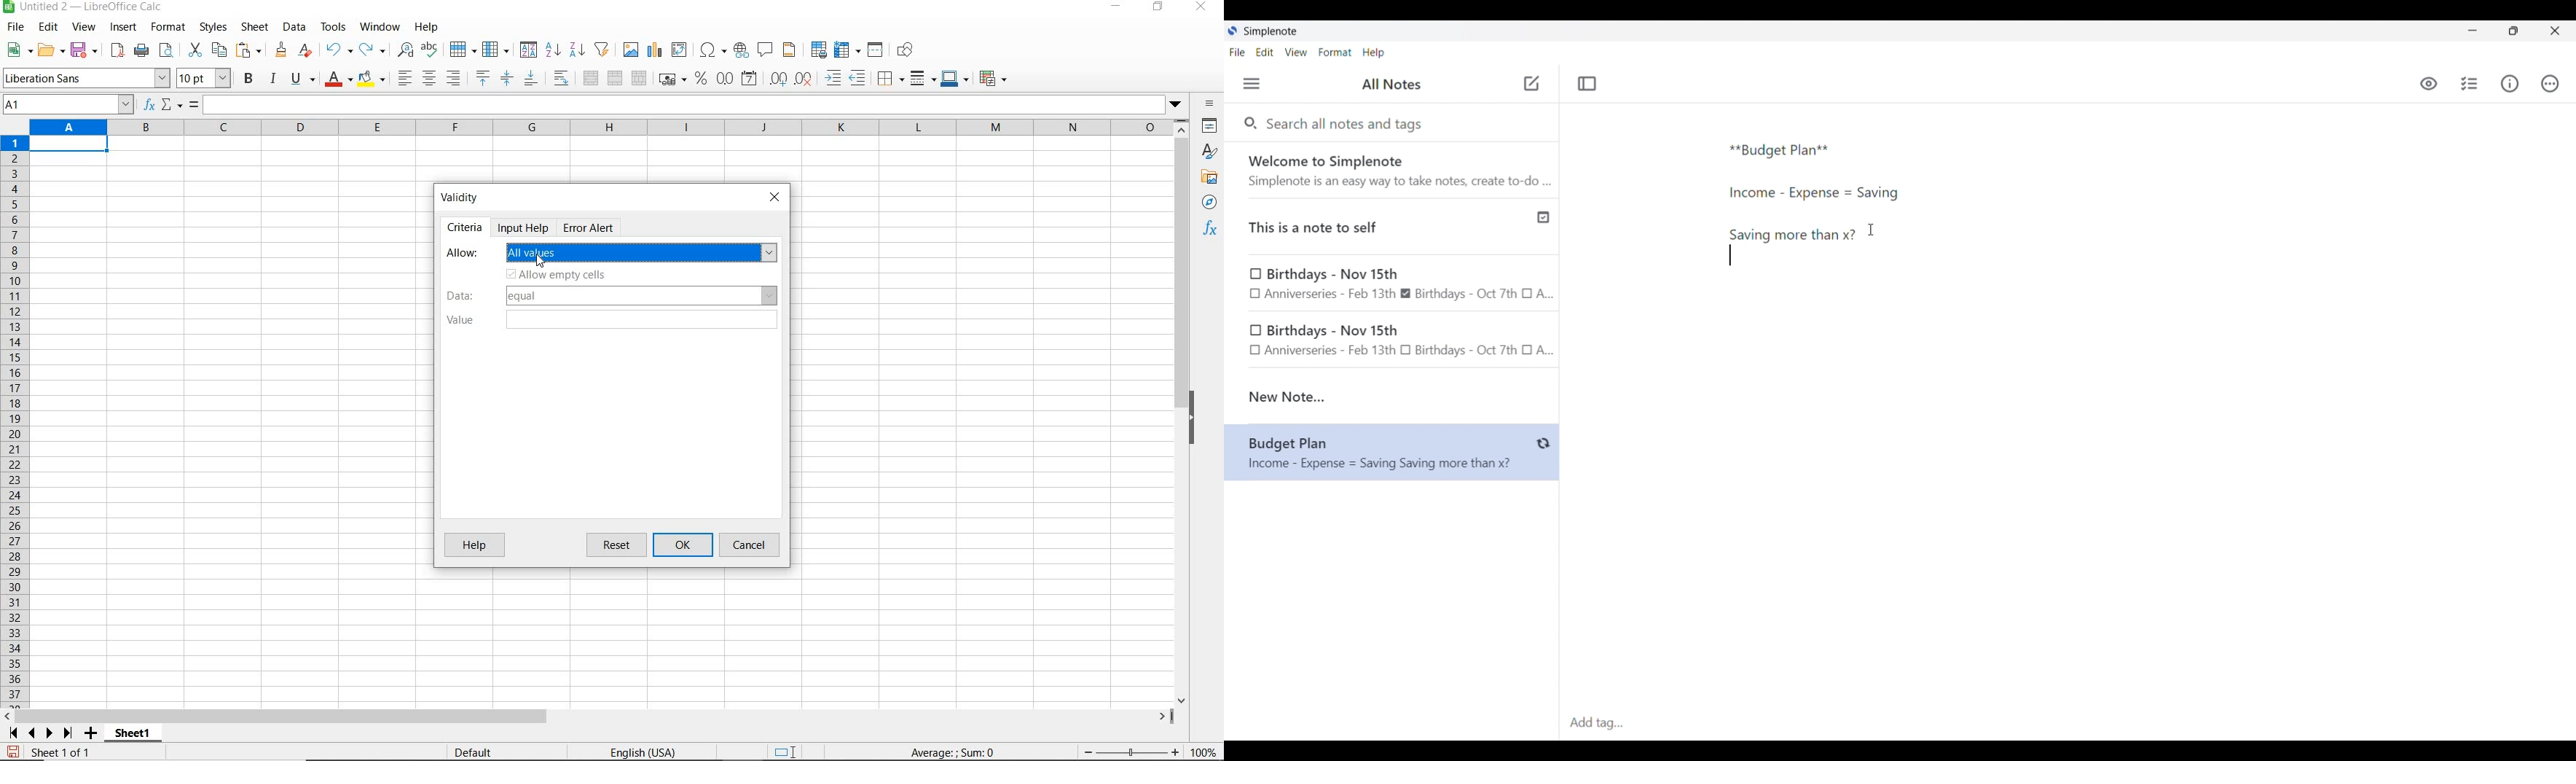 This screenshot has width=2576, height=784. What do you see at coordinates (1210, 105) in the screenshot?
I see `sidebar settings` at bounding box center [1210, 105].